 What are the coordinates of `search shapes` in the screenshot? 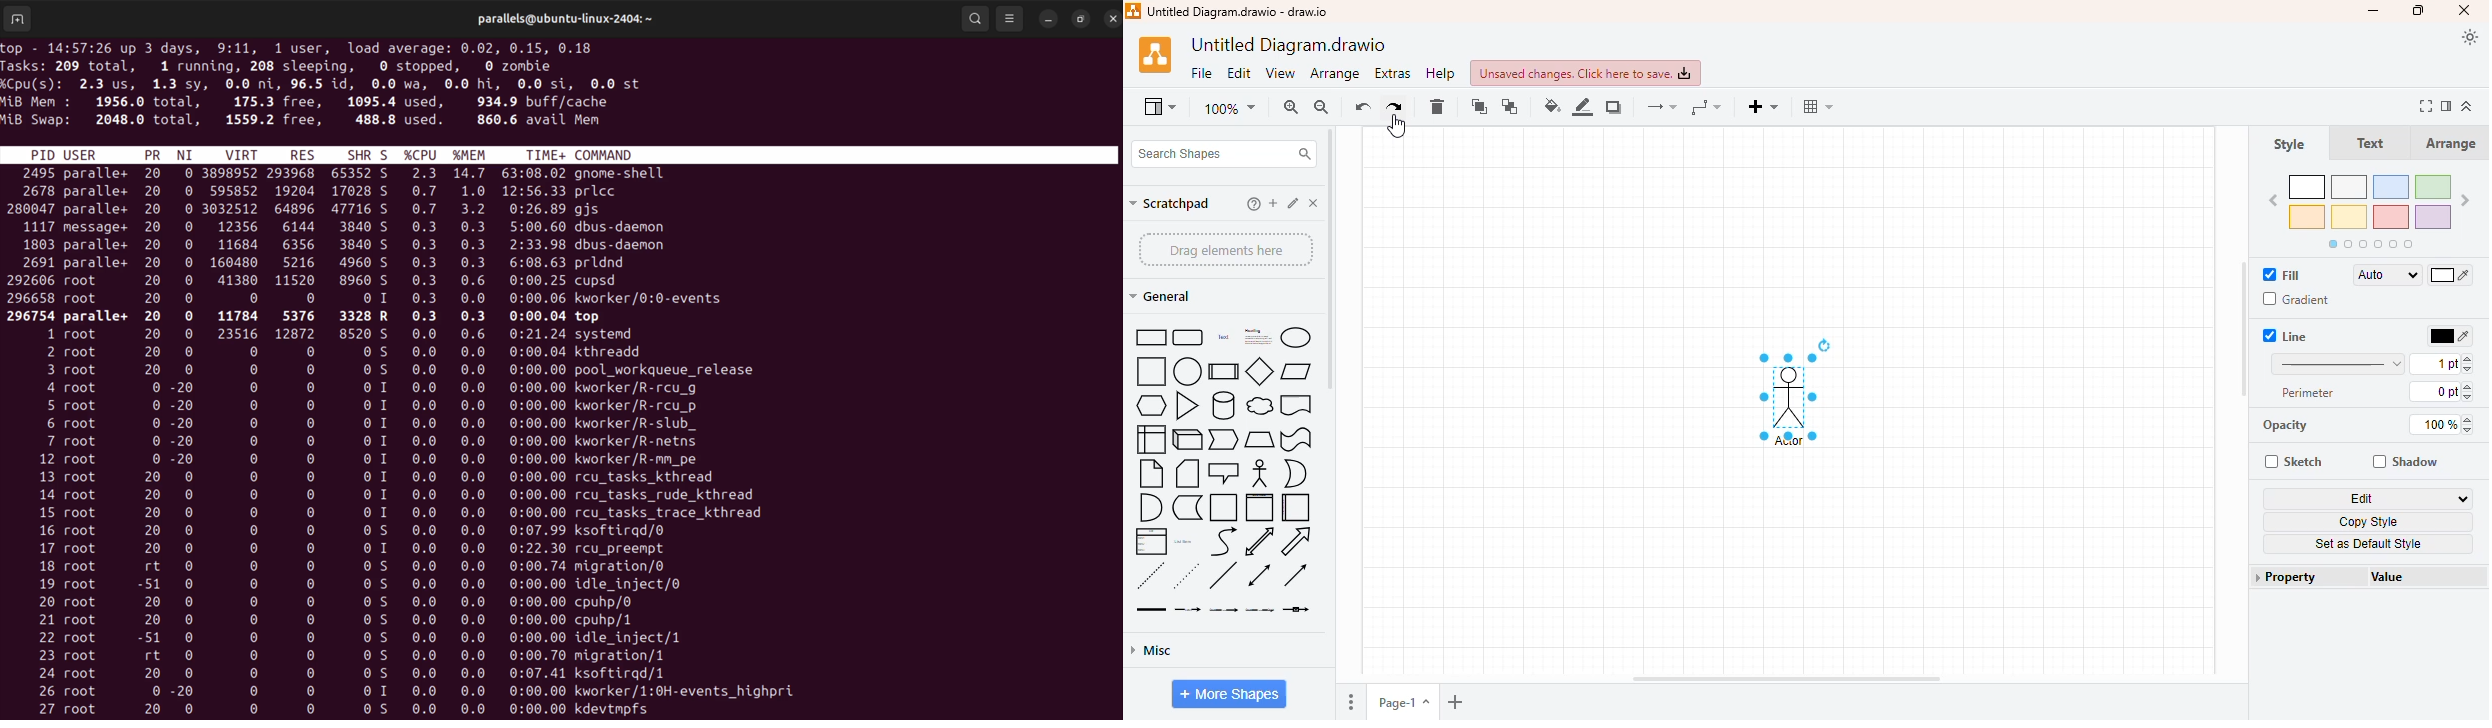 It's located at (1221, 154).